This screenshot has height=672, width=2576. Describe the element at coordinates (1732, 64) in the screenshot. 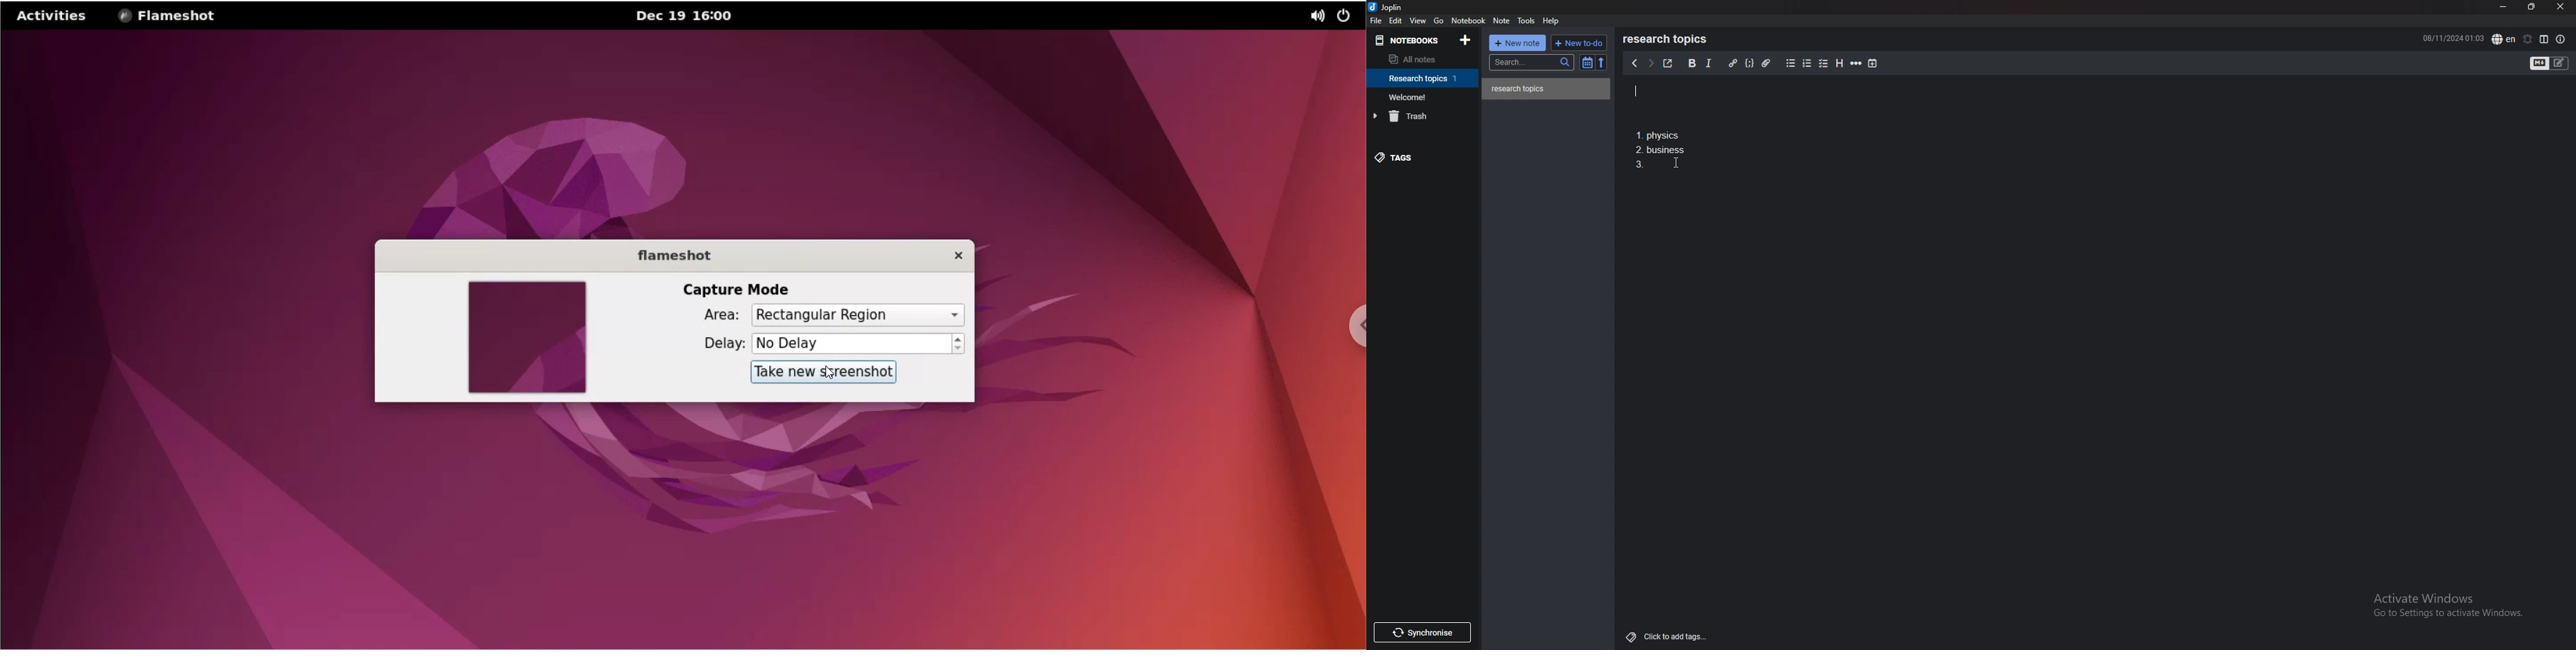

I see `hyperlink` at that location.